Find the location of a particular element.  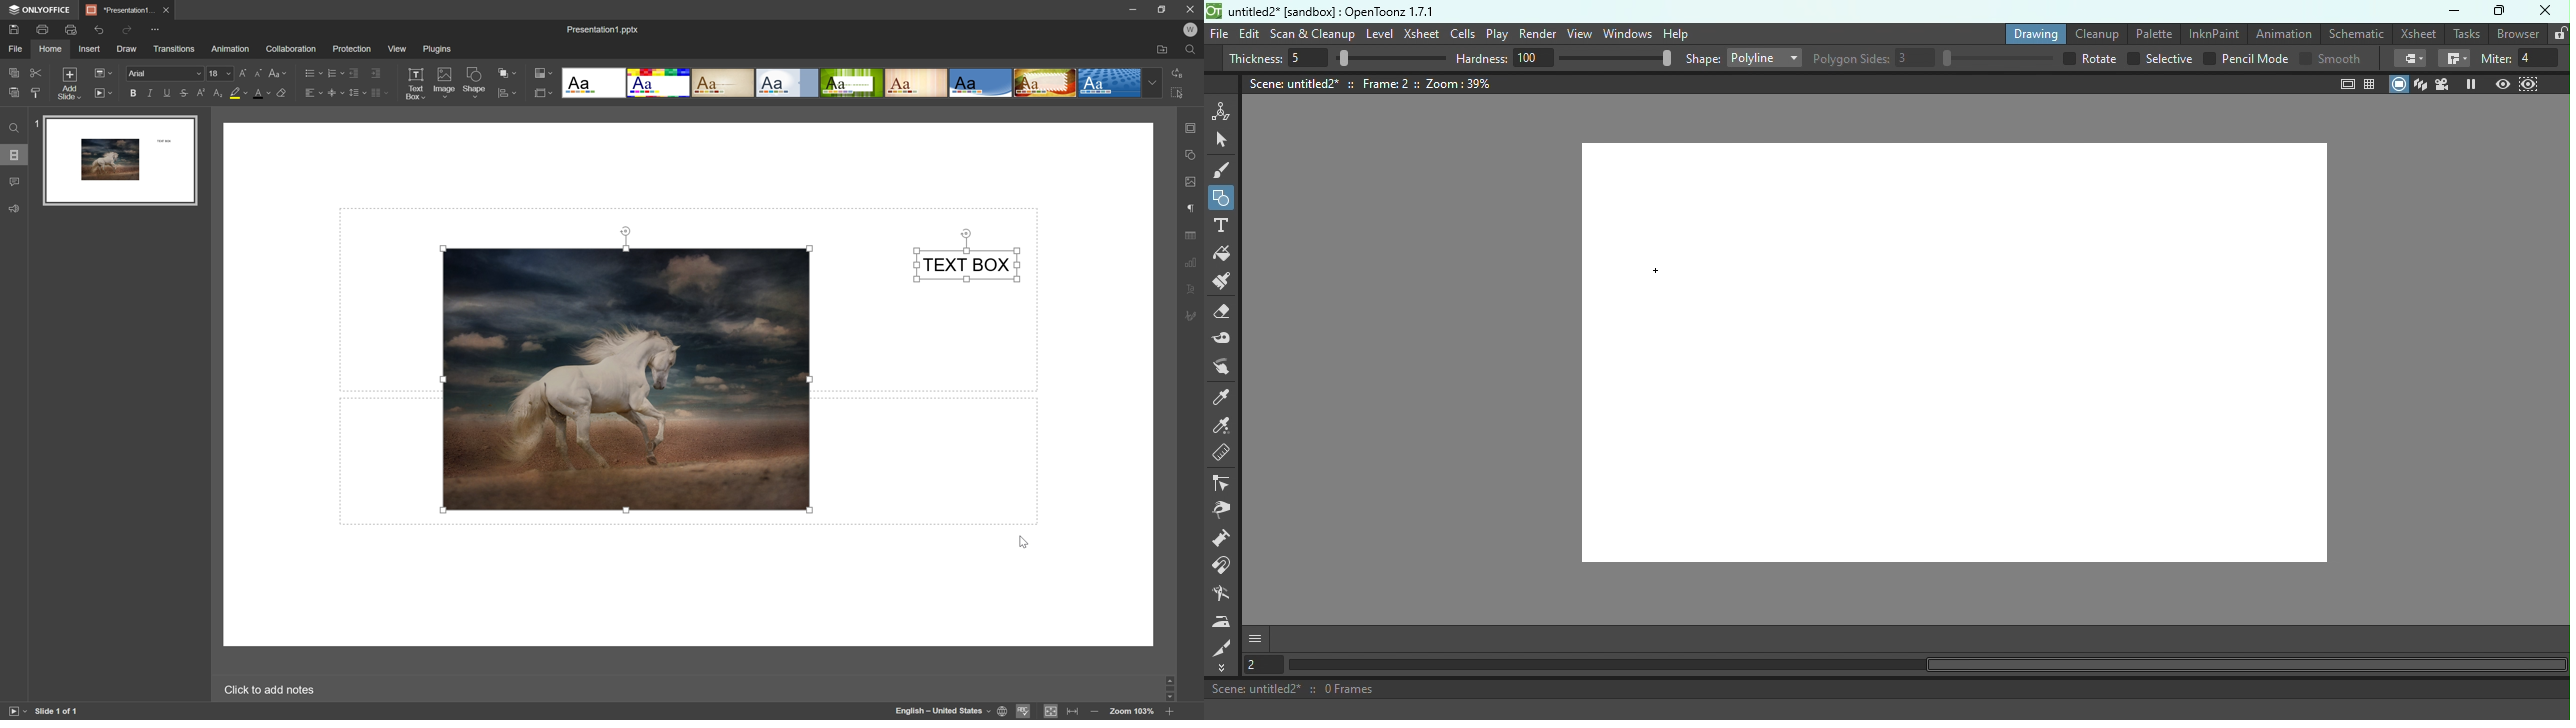

decrease indent is located at coordinates (354, 73).